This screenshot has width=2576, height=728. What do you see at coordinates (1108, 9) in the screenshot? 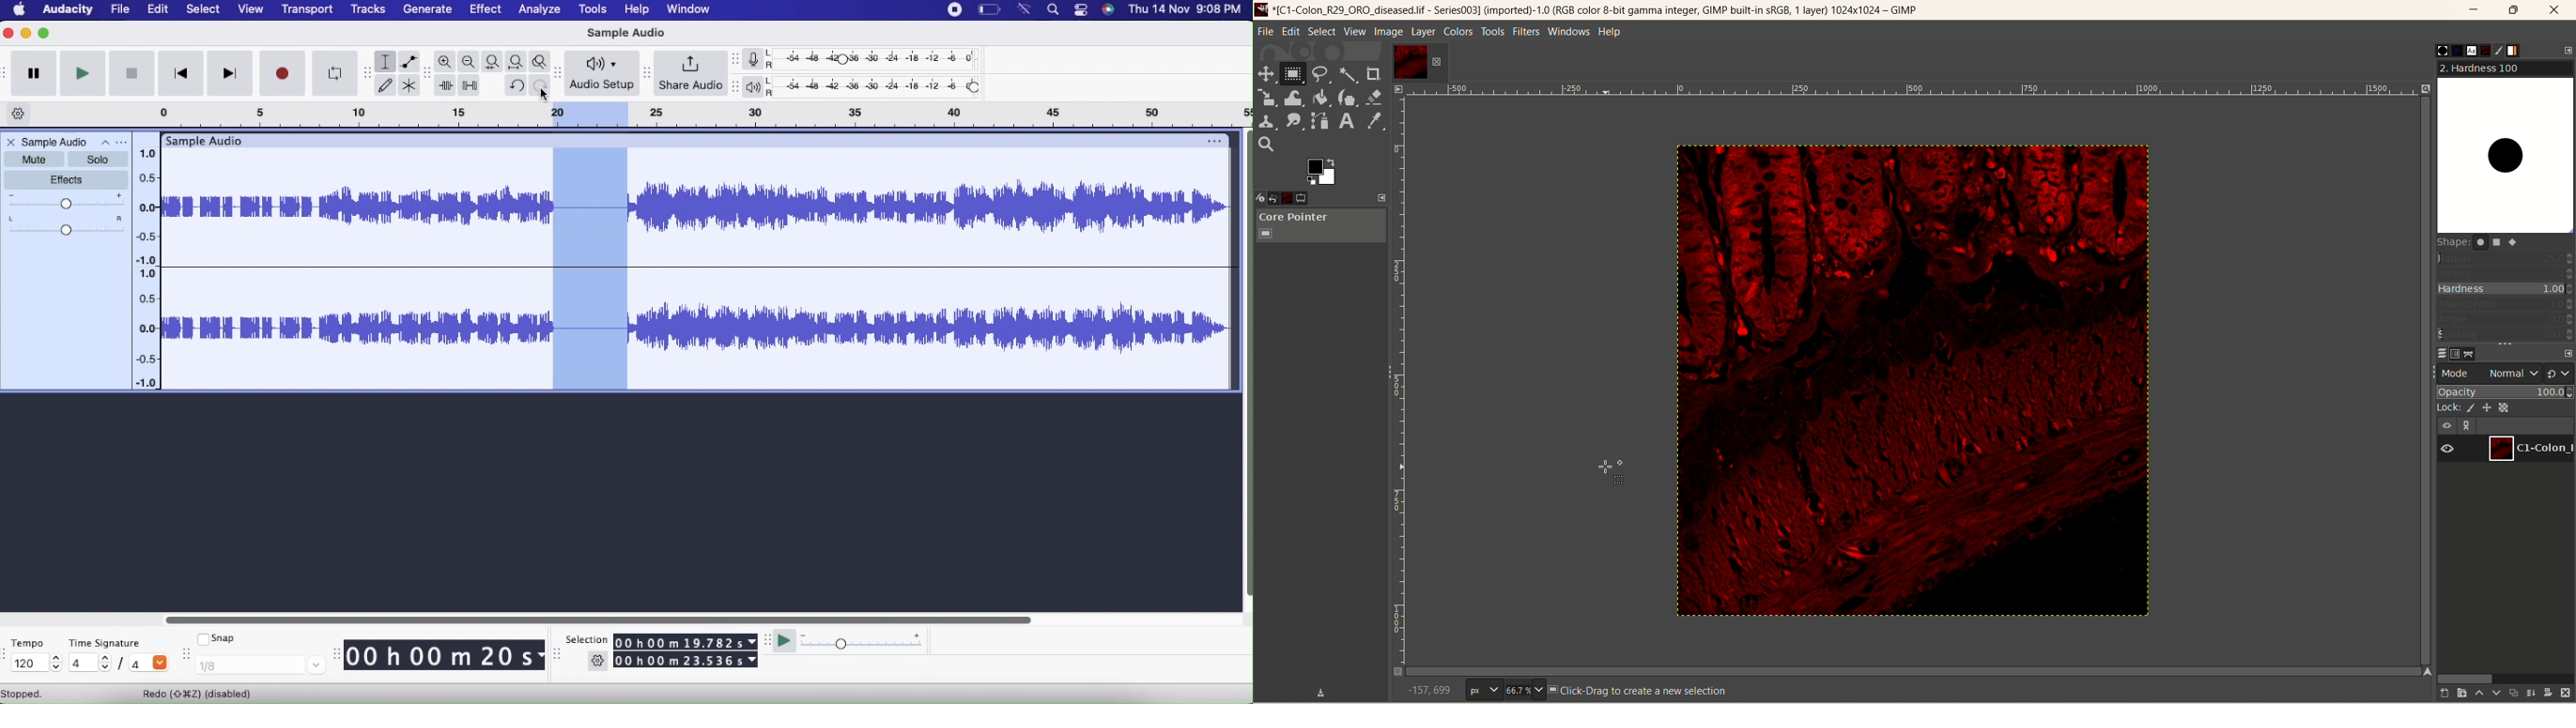
I see `app icon` at bounding box center [1108, 9].